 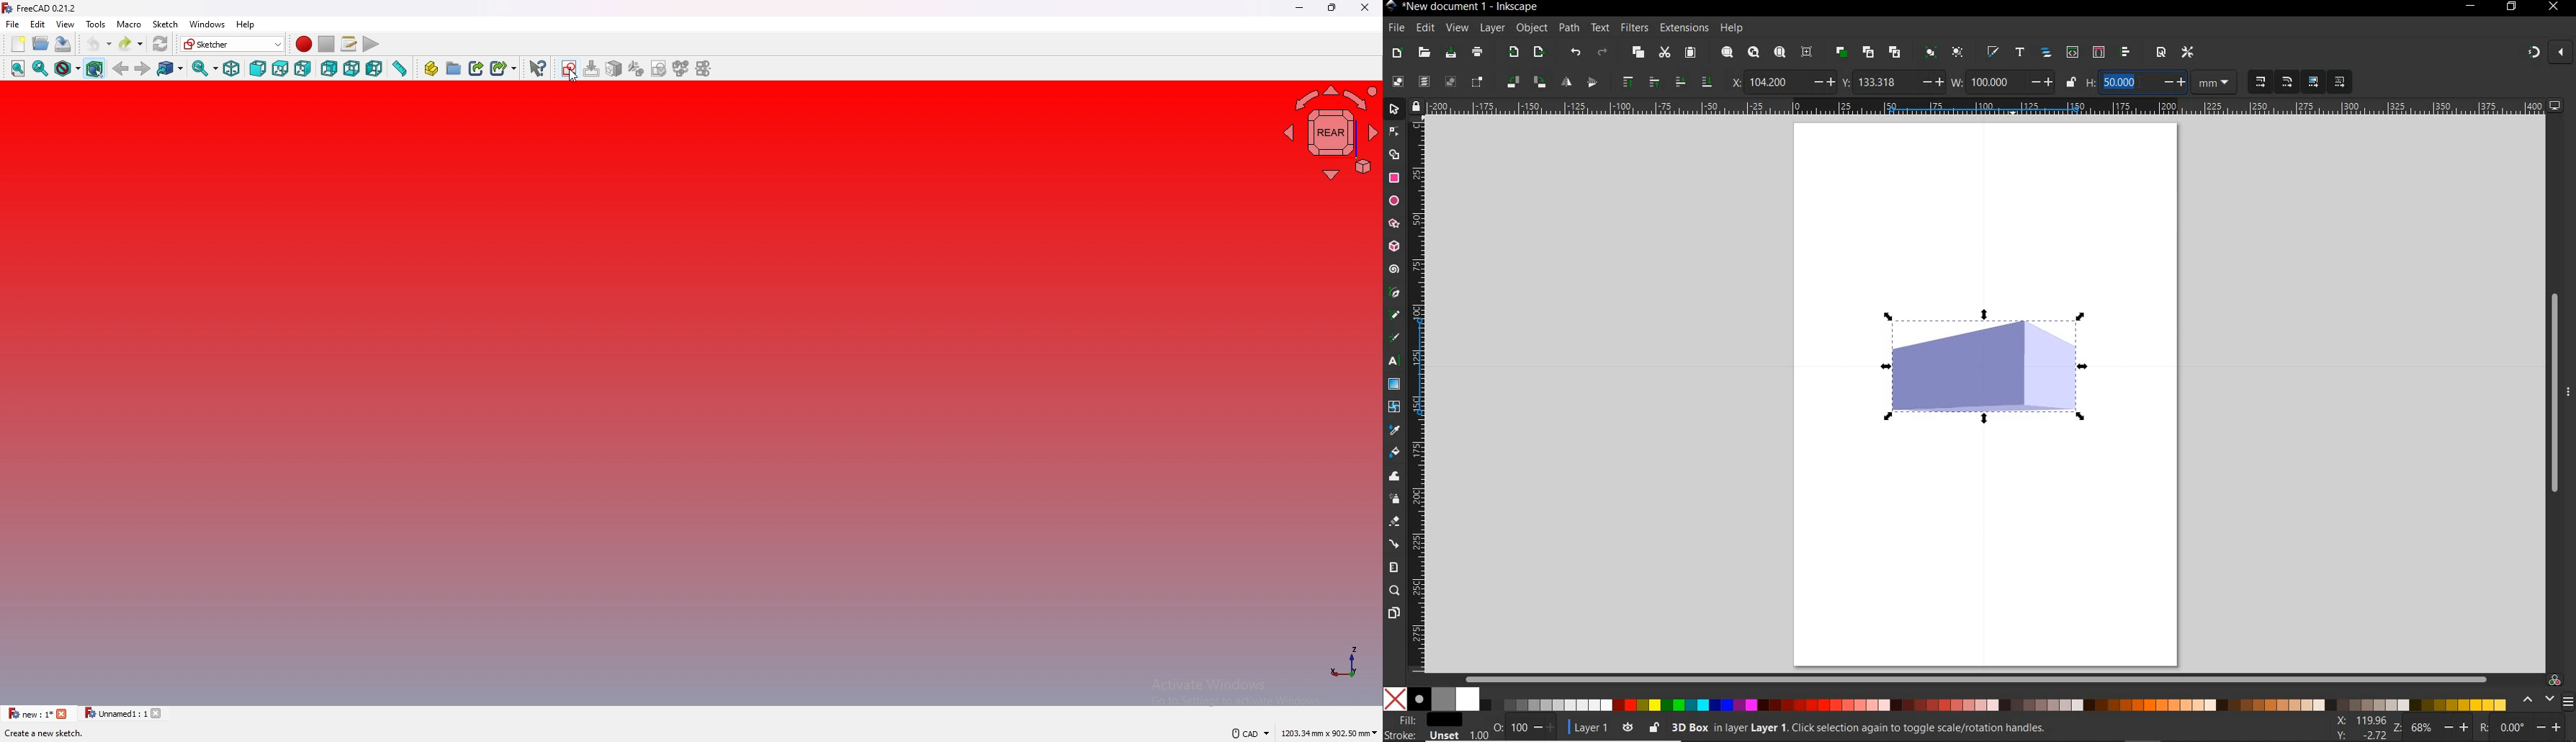 I want to click on lock/unlock, so click(x=1653, y=726).